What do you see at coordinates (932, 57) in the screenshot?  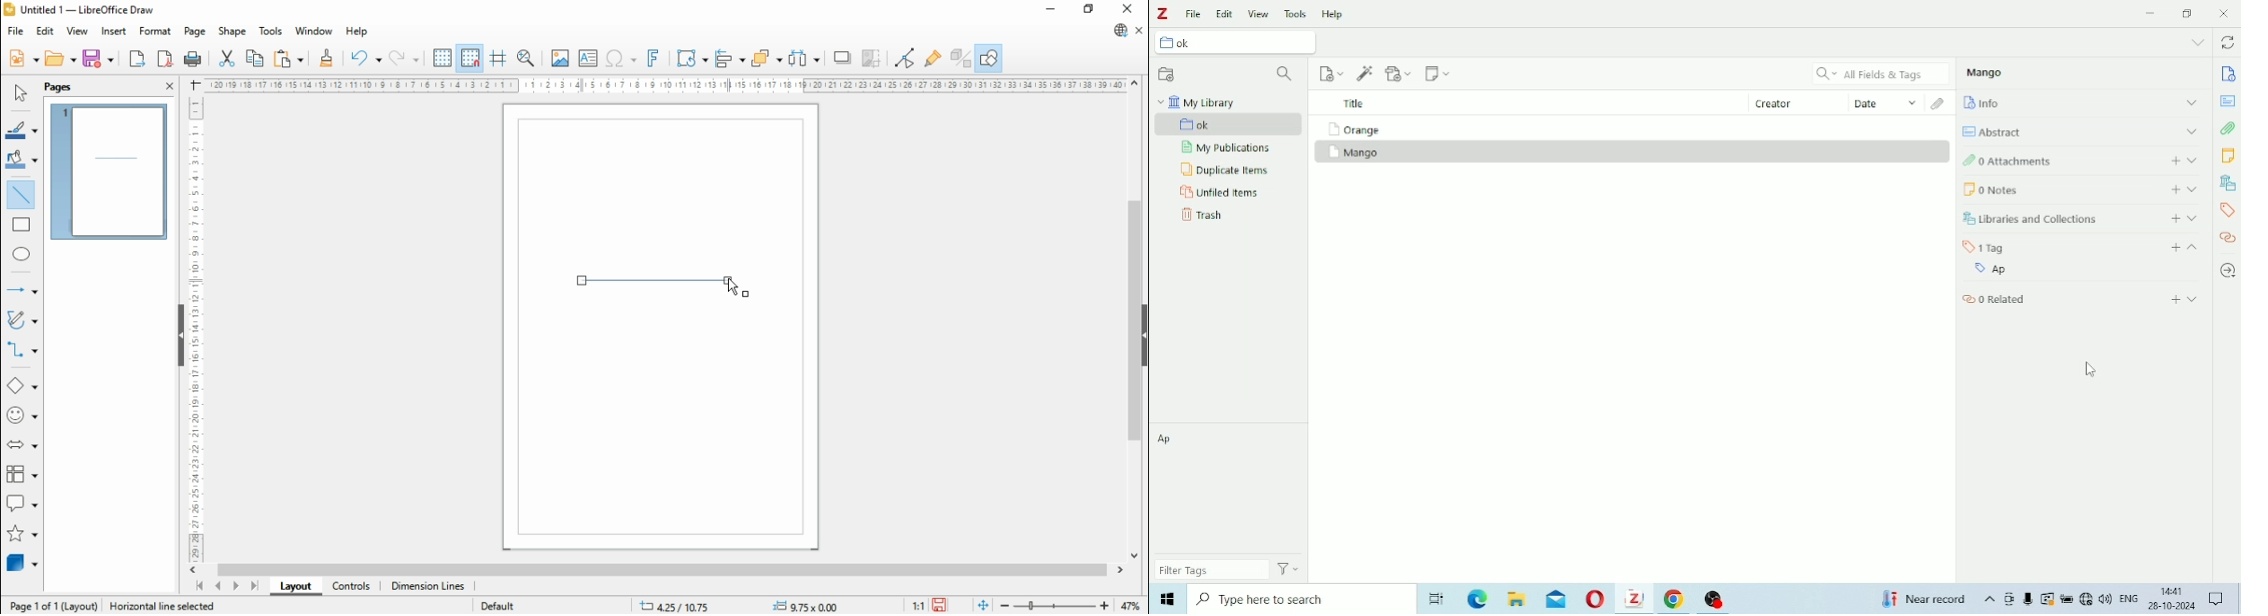 I see `show glue point functions` at bounding box center [932, 57].